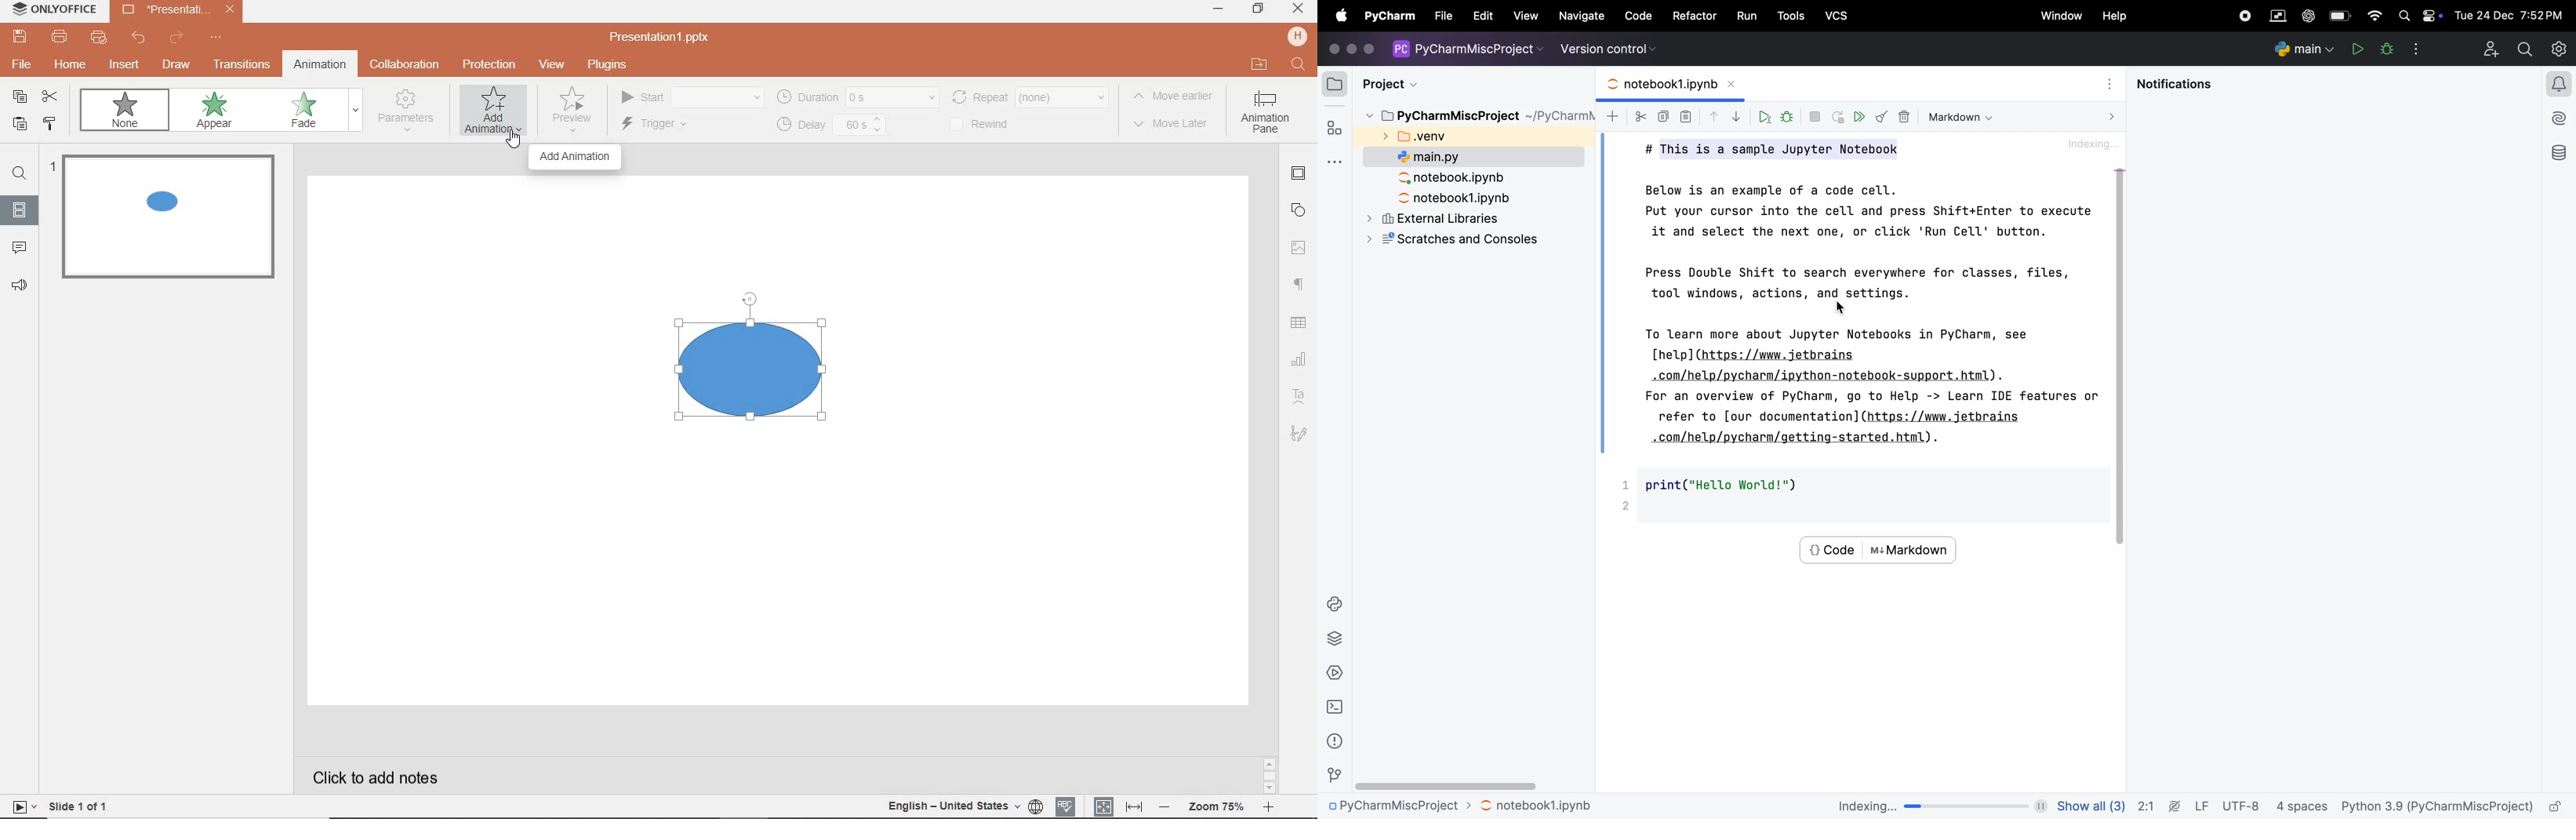  I want to click on none, so click(129, 113).